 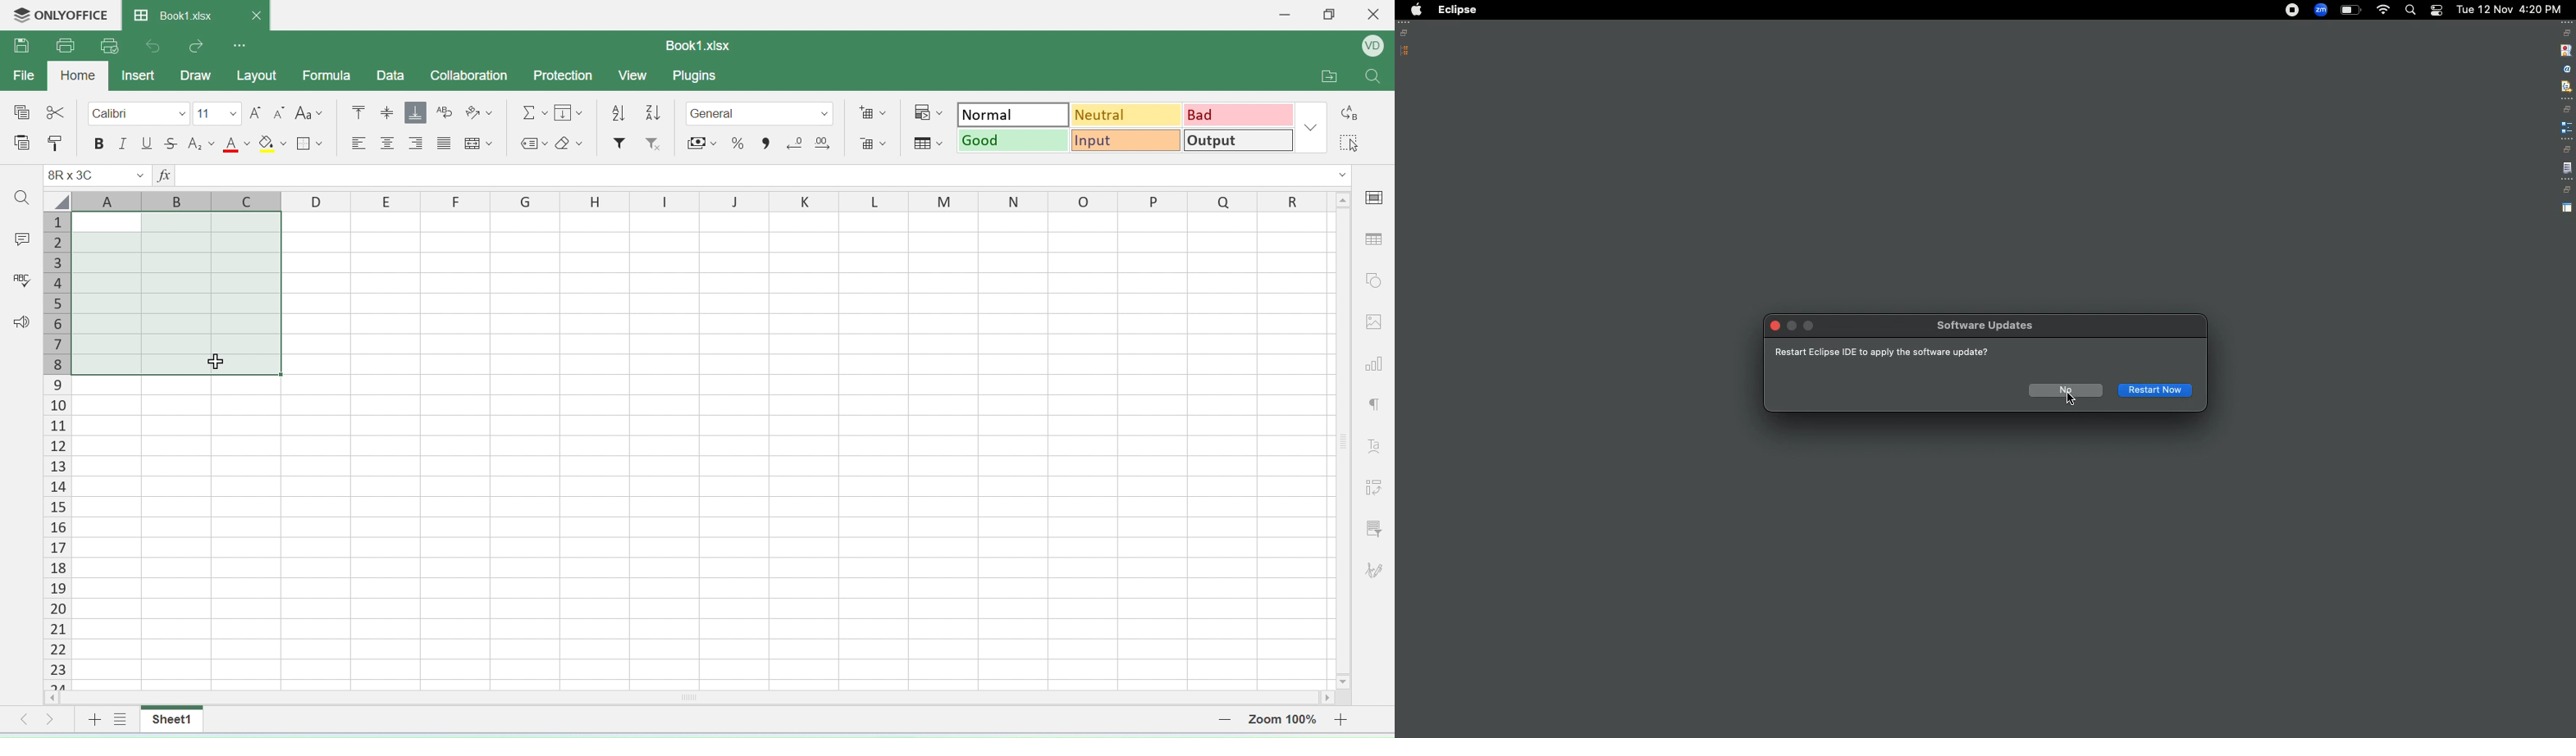 I want to click on view, so click(x=632, y=76).